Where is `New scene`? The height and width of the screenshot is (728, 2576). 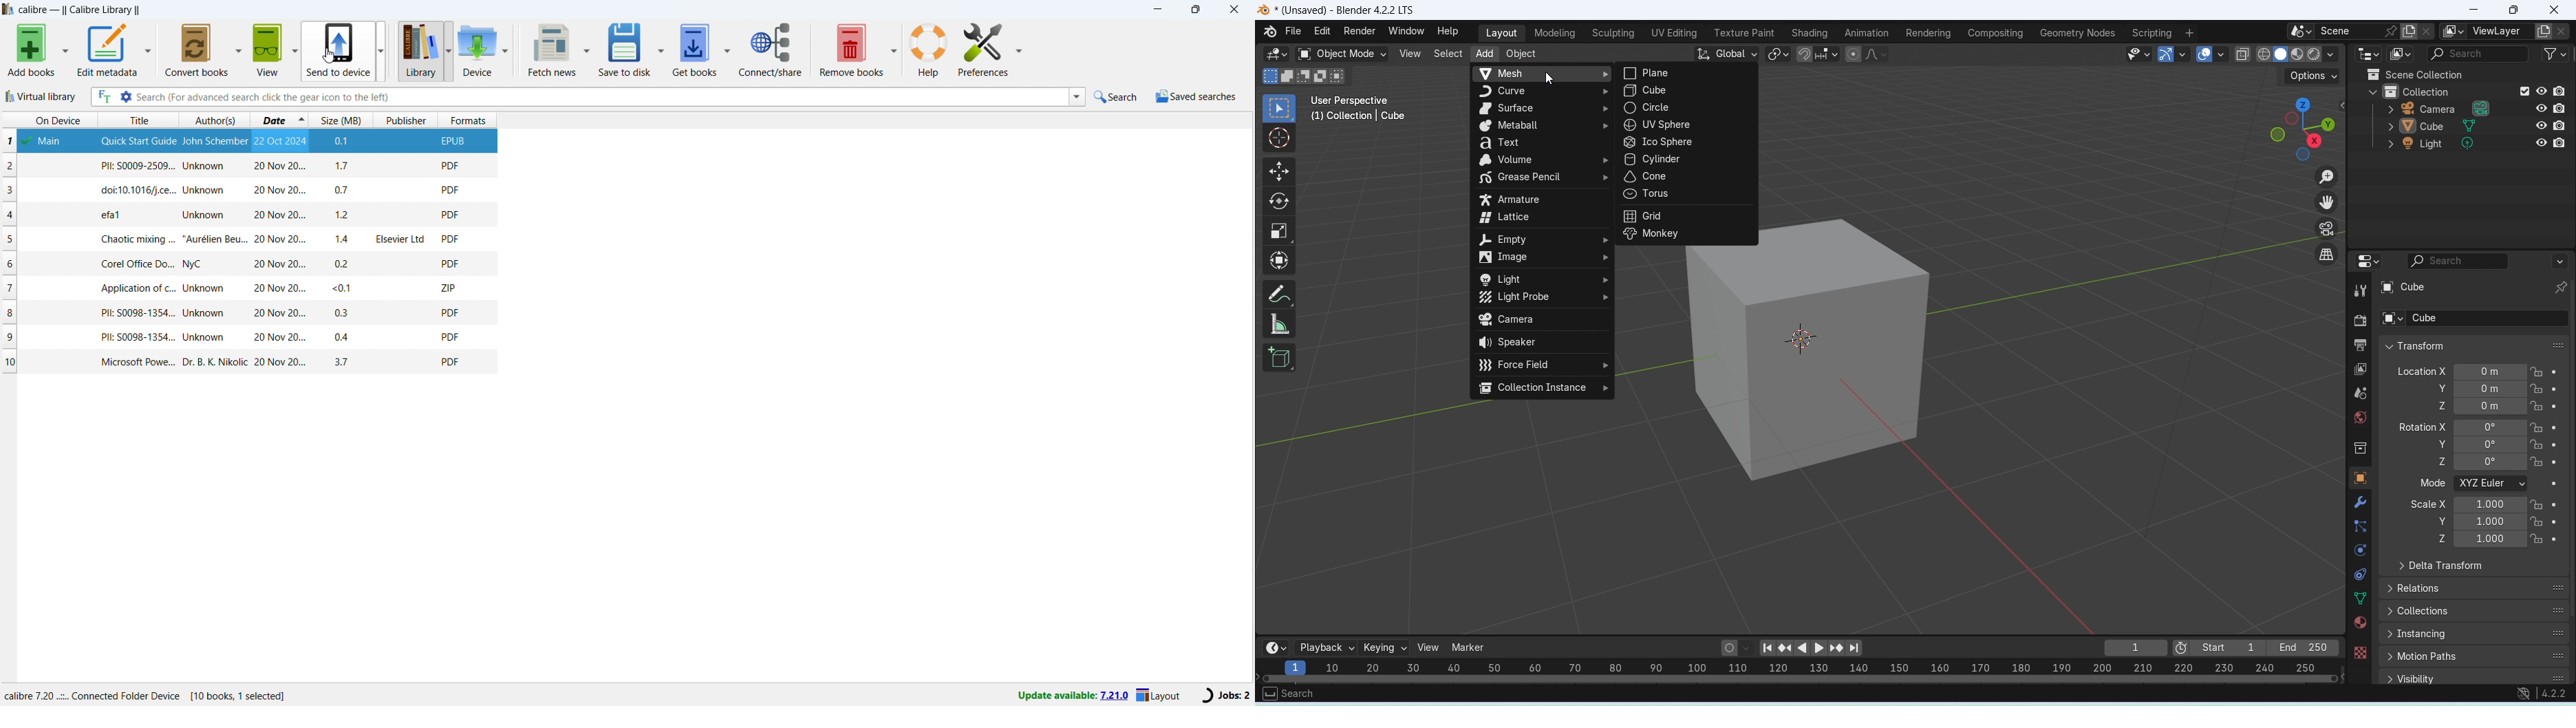 New scene is located at coordinates (2430, 32).